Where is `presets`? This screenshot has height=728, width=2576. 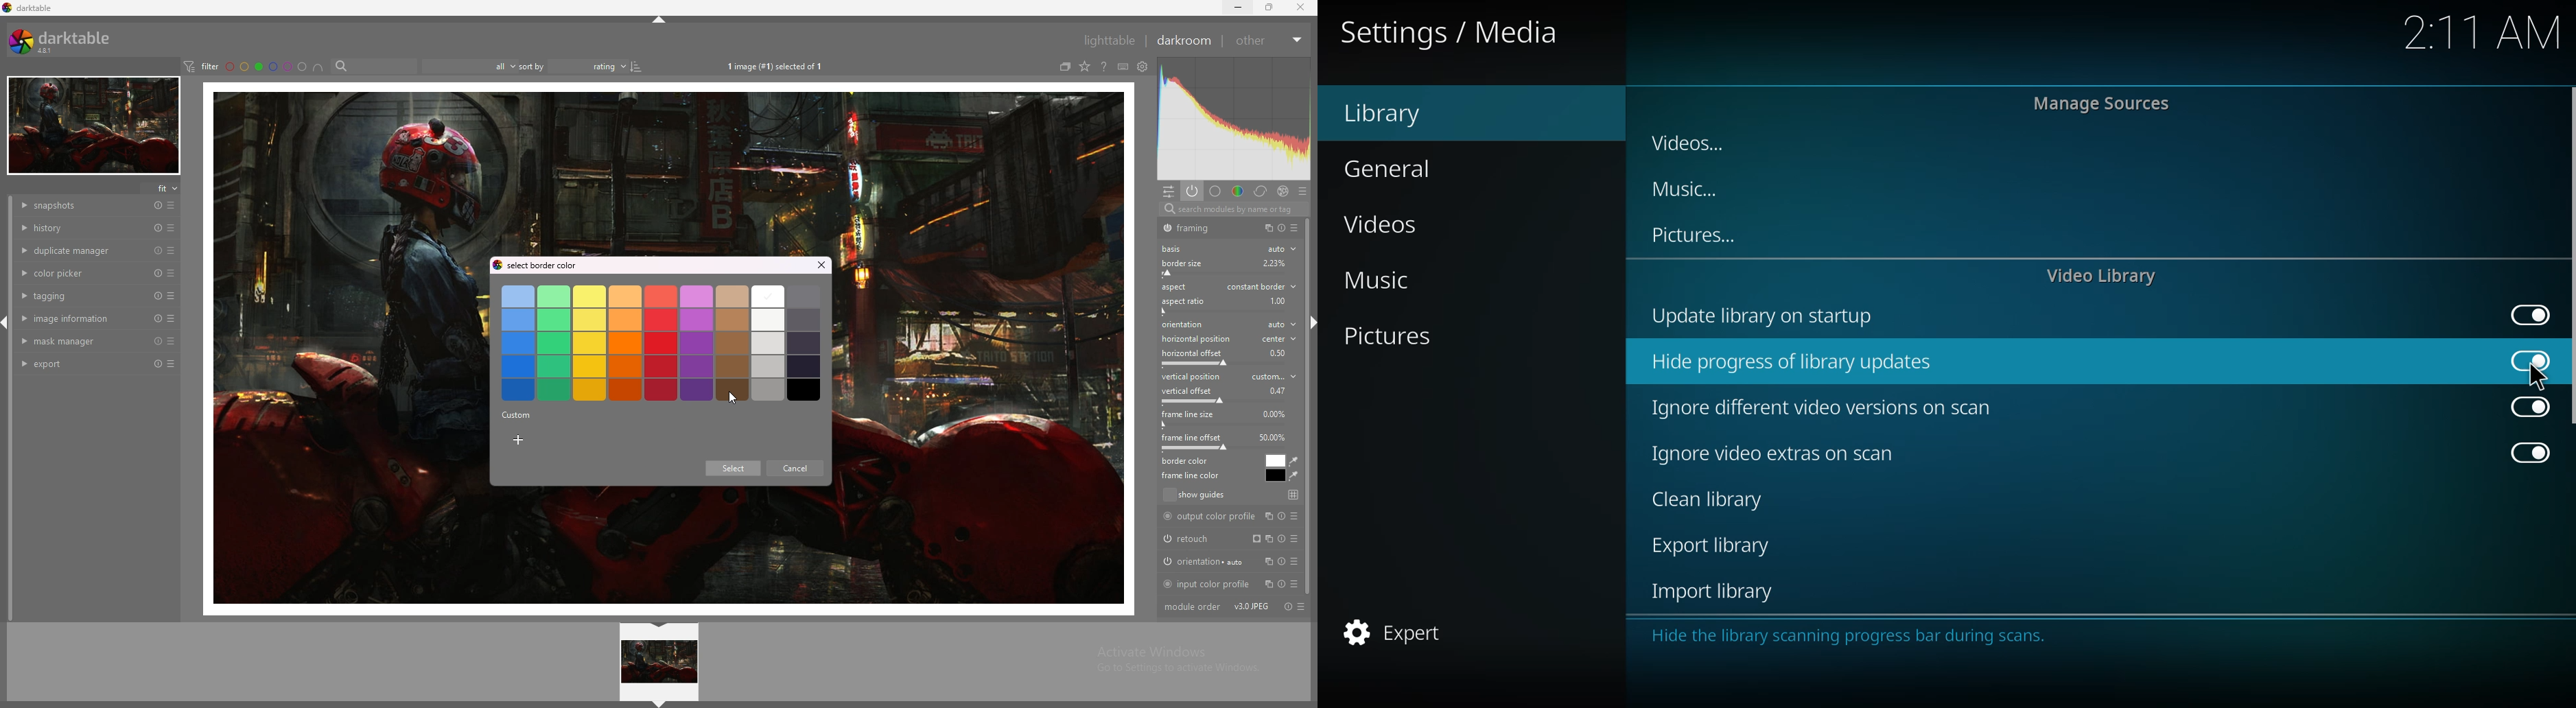
presets is located at coordinates (172, 296).